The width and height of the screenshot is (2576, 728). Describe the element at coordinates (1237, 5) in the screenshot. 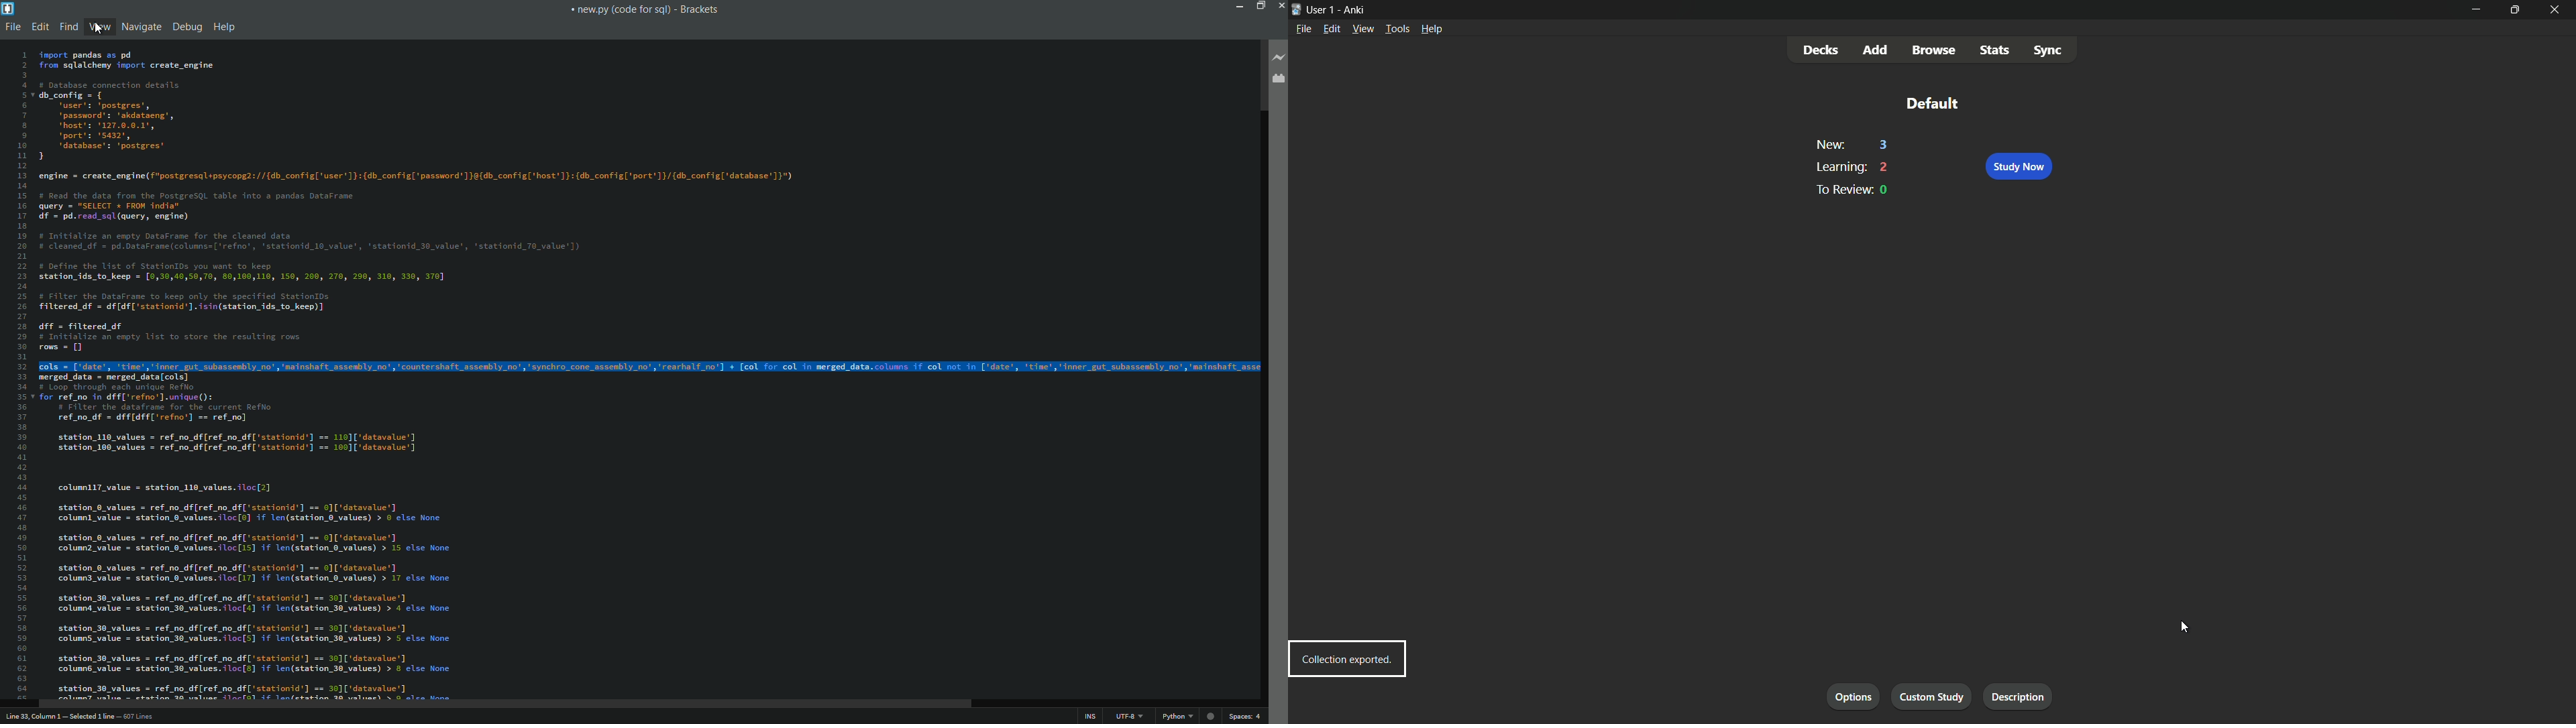

I see `minimize` at that location.